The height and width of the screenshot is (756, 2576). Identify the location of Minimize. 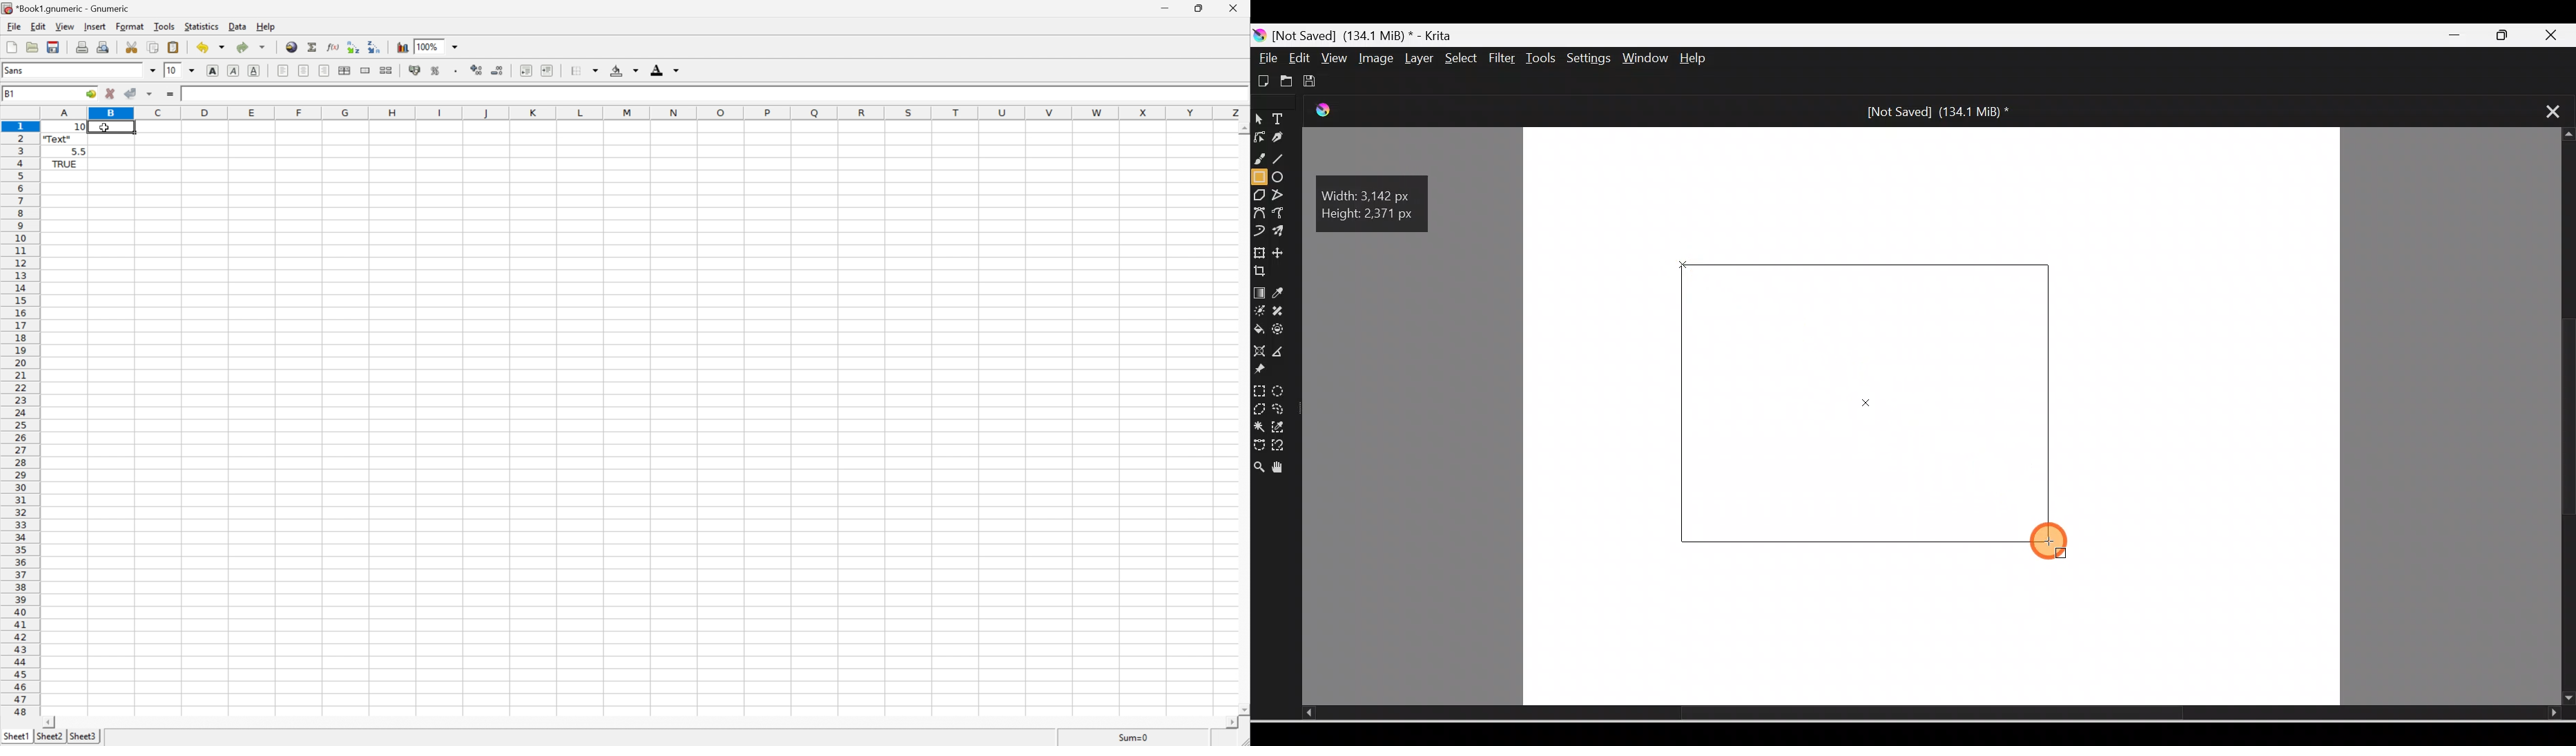
(1166, 7).